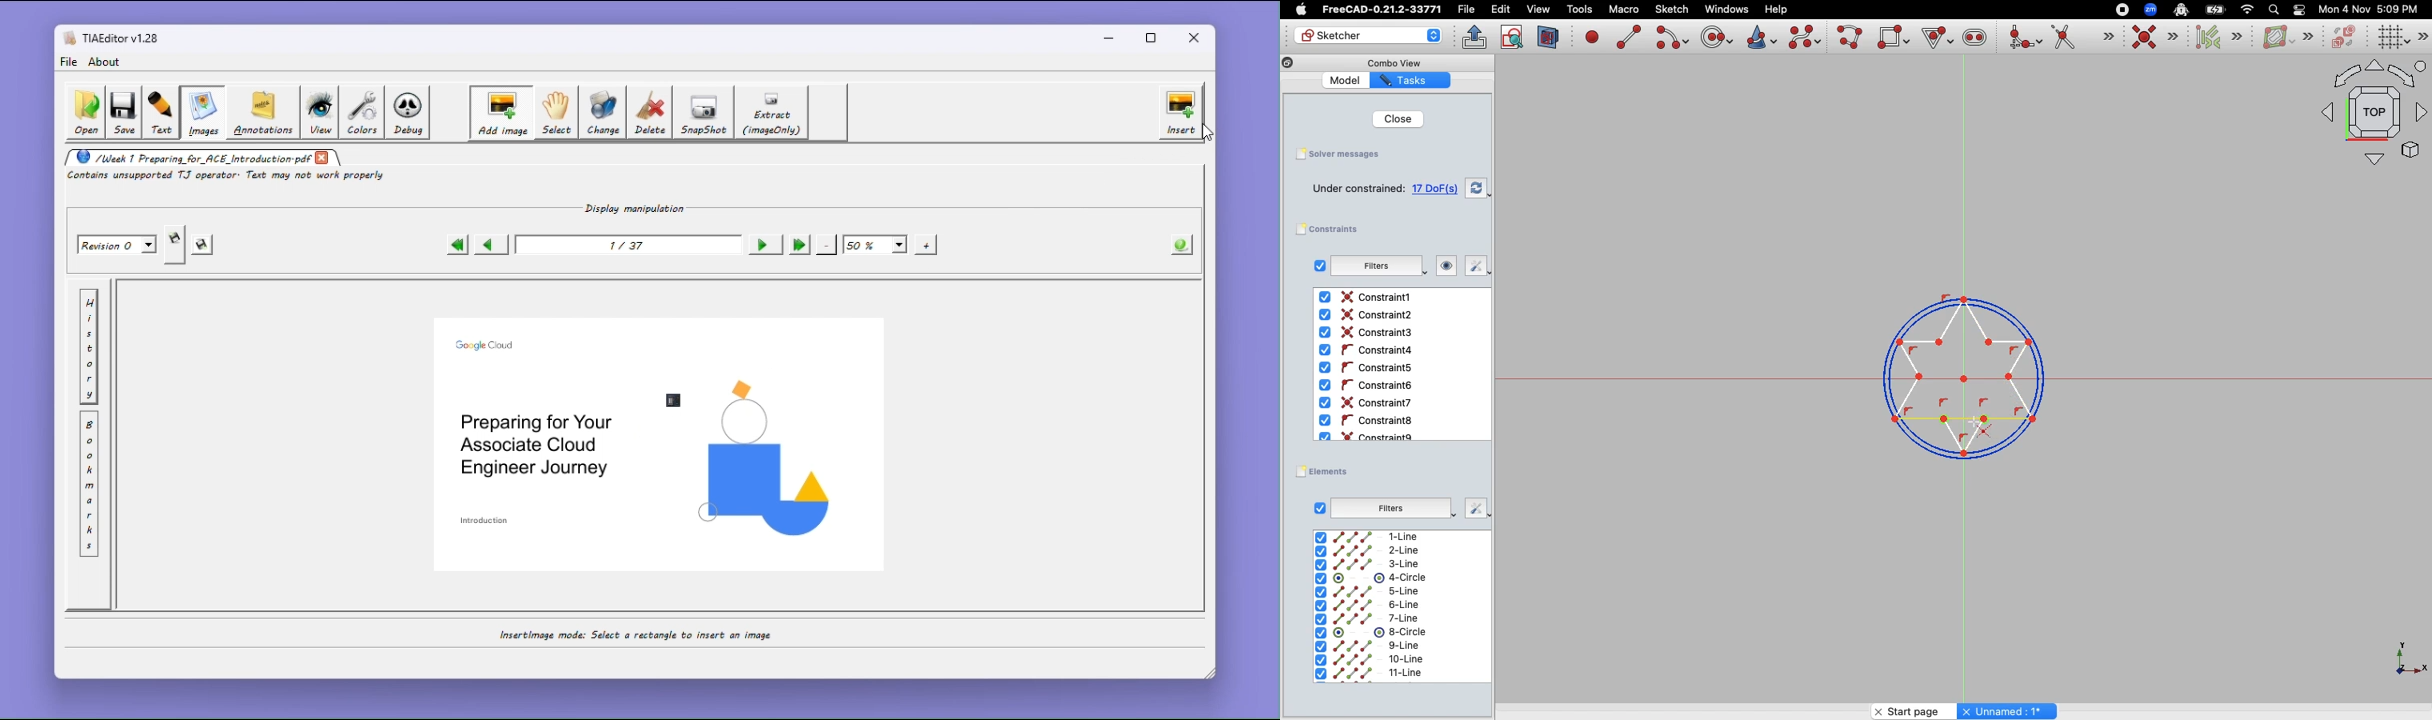 The width and height of the screenshot is (2436, 728). Describe the element at coordinates (1339, 155) in the screenshot. I see `Solver messages` at that location.